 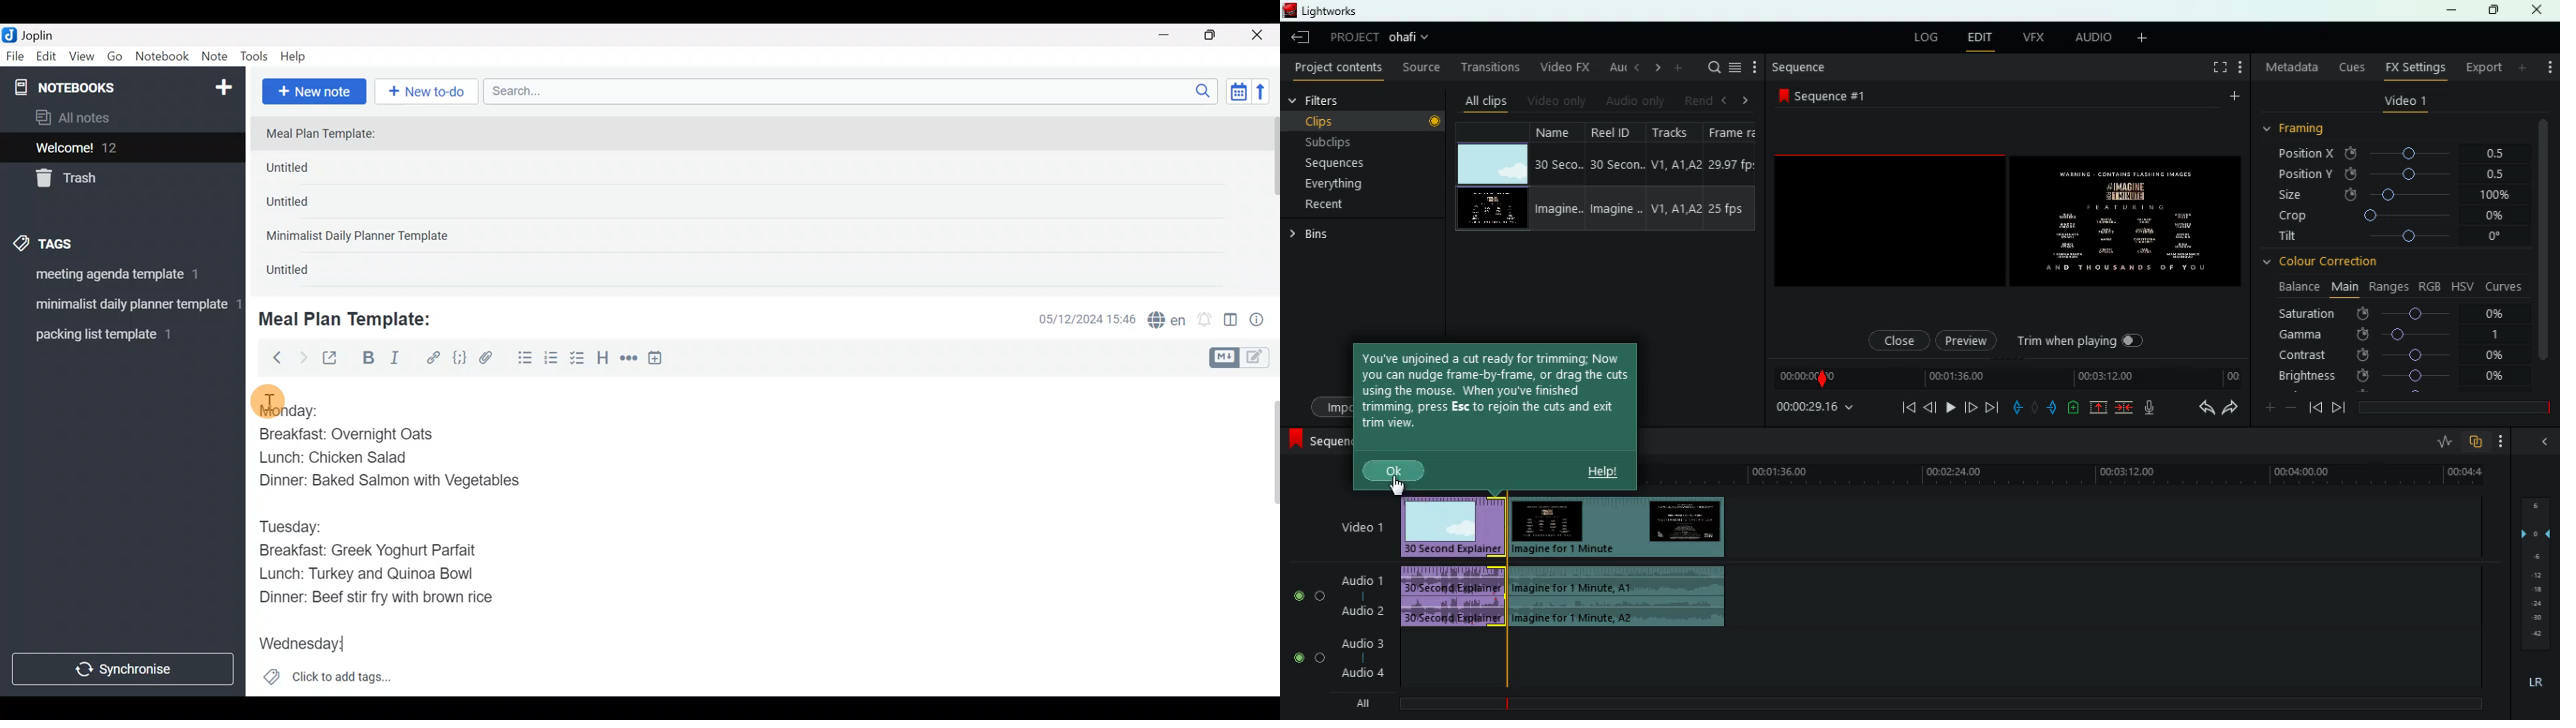 I want to click on Synchronize, so click(x=125, y=669).